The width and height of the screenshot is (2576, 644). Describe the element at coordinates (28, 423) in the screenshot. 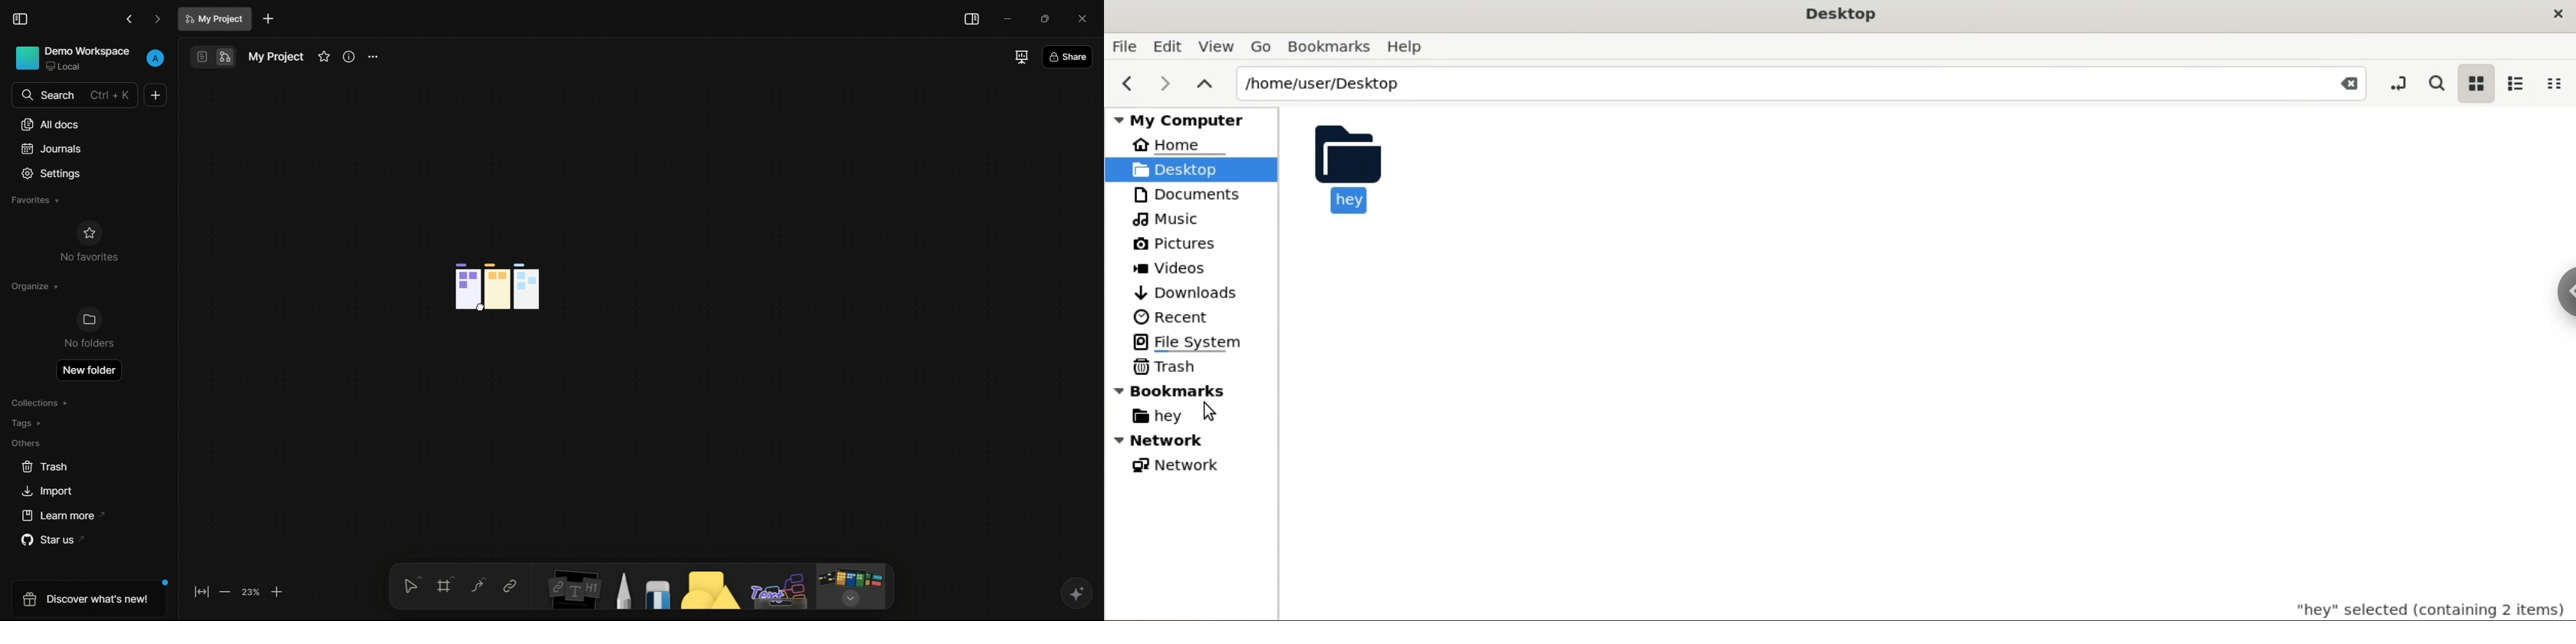

I see `tags` at that location.